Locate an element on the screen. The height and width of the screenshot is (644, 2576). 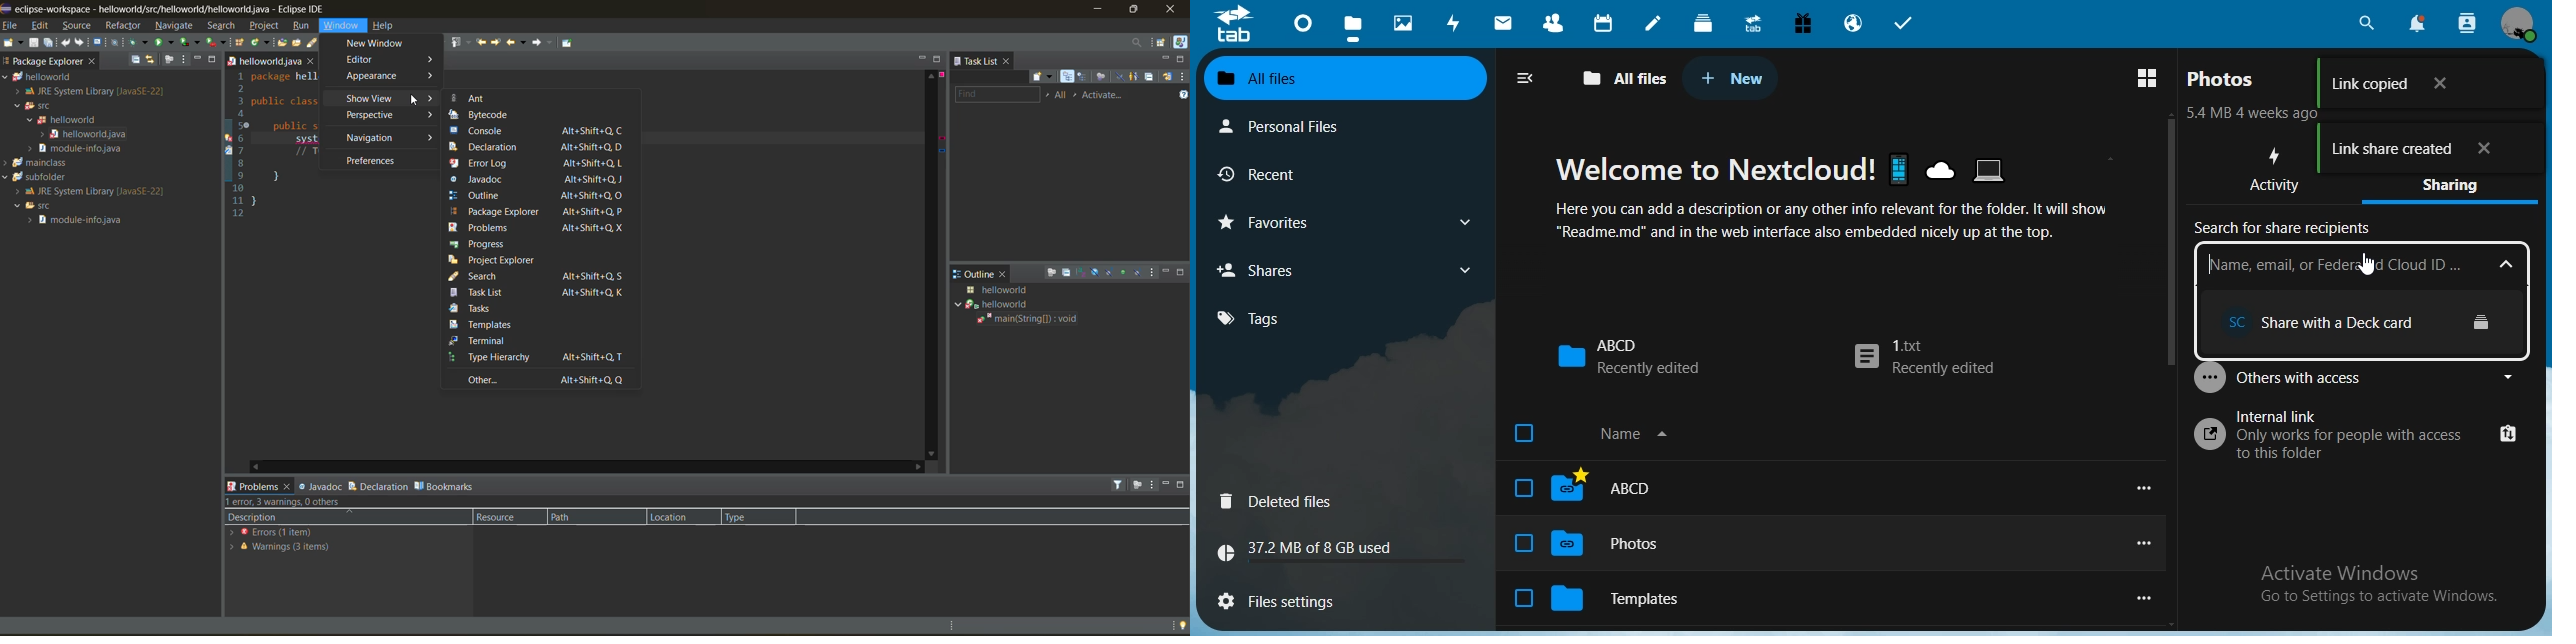
me eclipse-workspace - helloworld/src/helloworlid/helloworld.java - Eclipse IDE is located at coordinates (170, 8).